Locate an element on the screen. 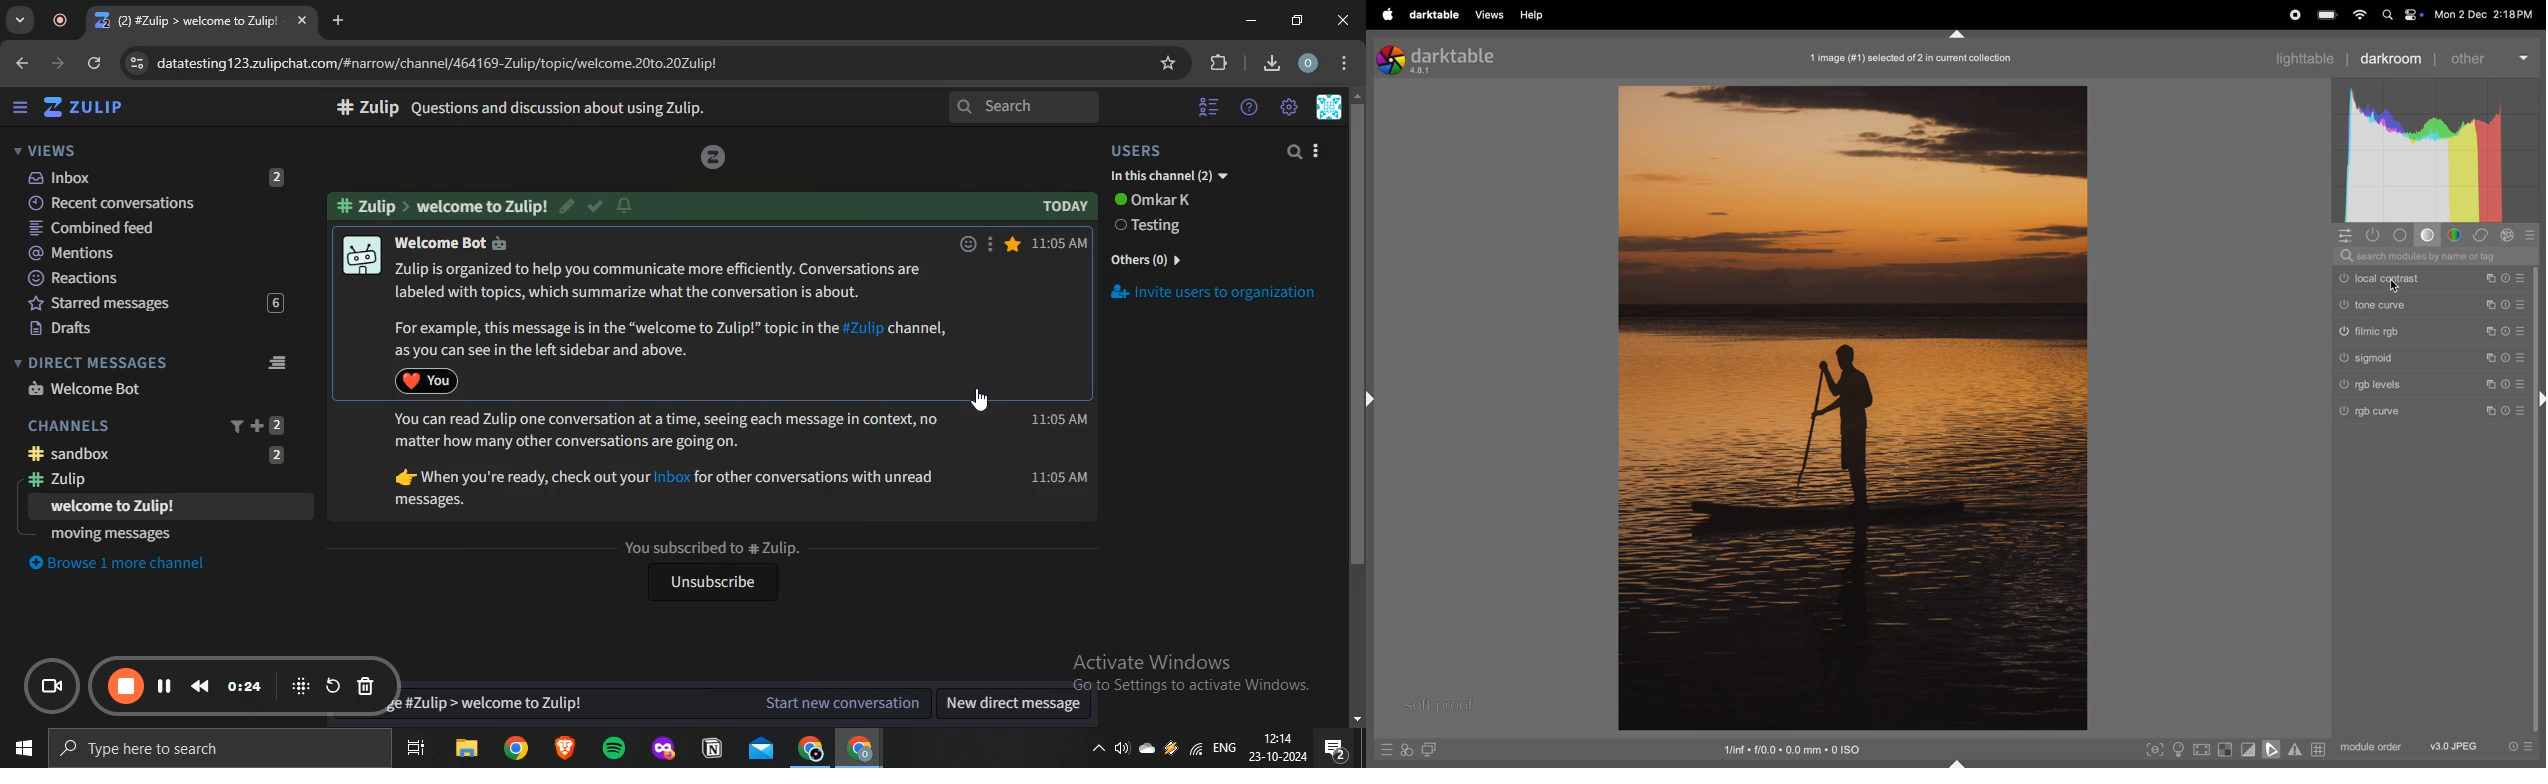 This screenshot has width=2548, height=784. volume is located at coordinates (1123, 752).